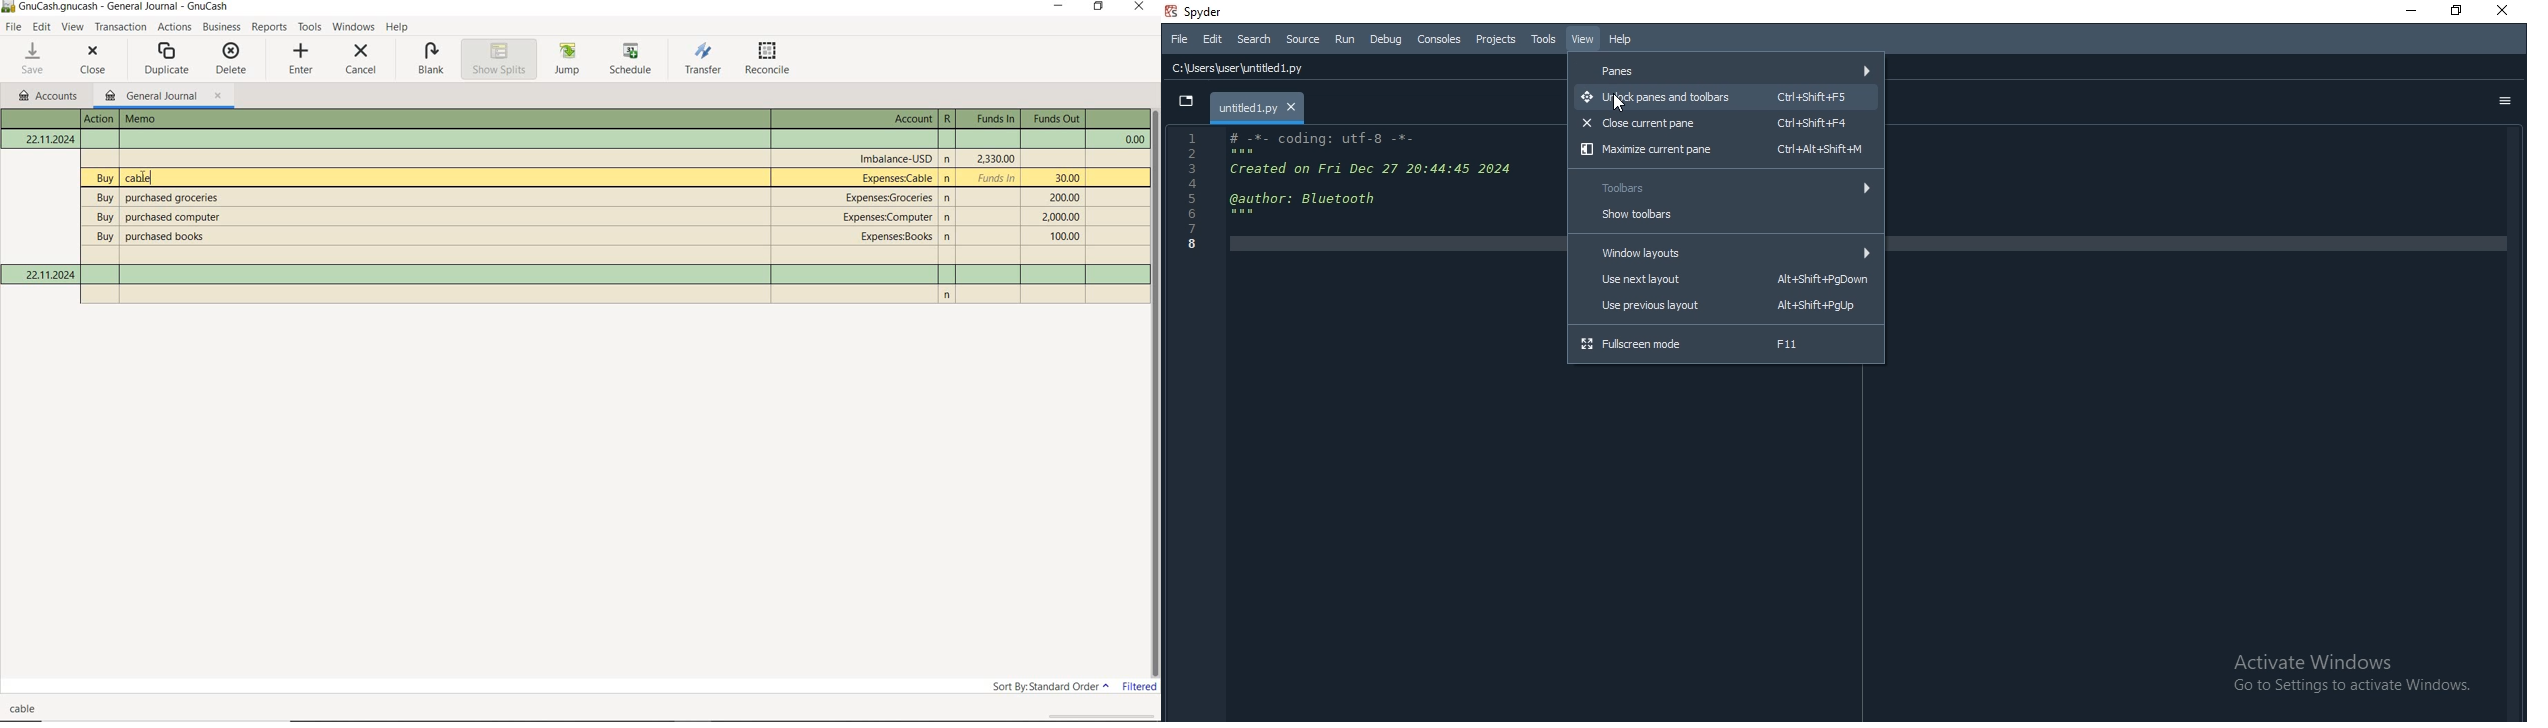 The height and width of the screenshot is (728, 2548). Describe the element at coordinates (1438, 37) in the screenshot. I see `Consoles` at that location.